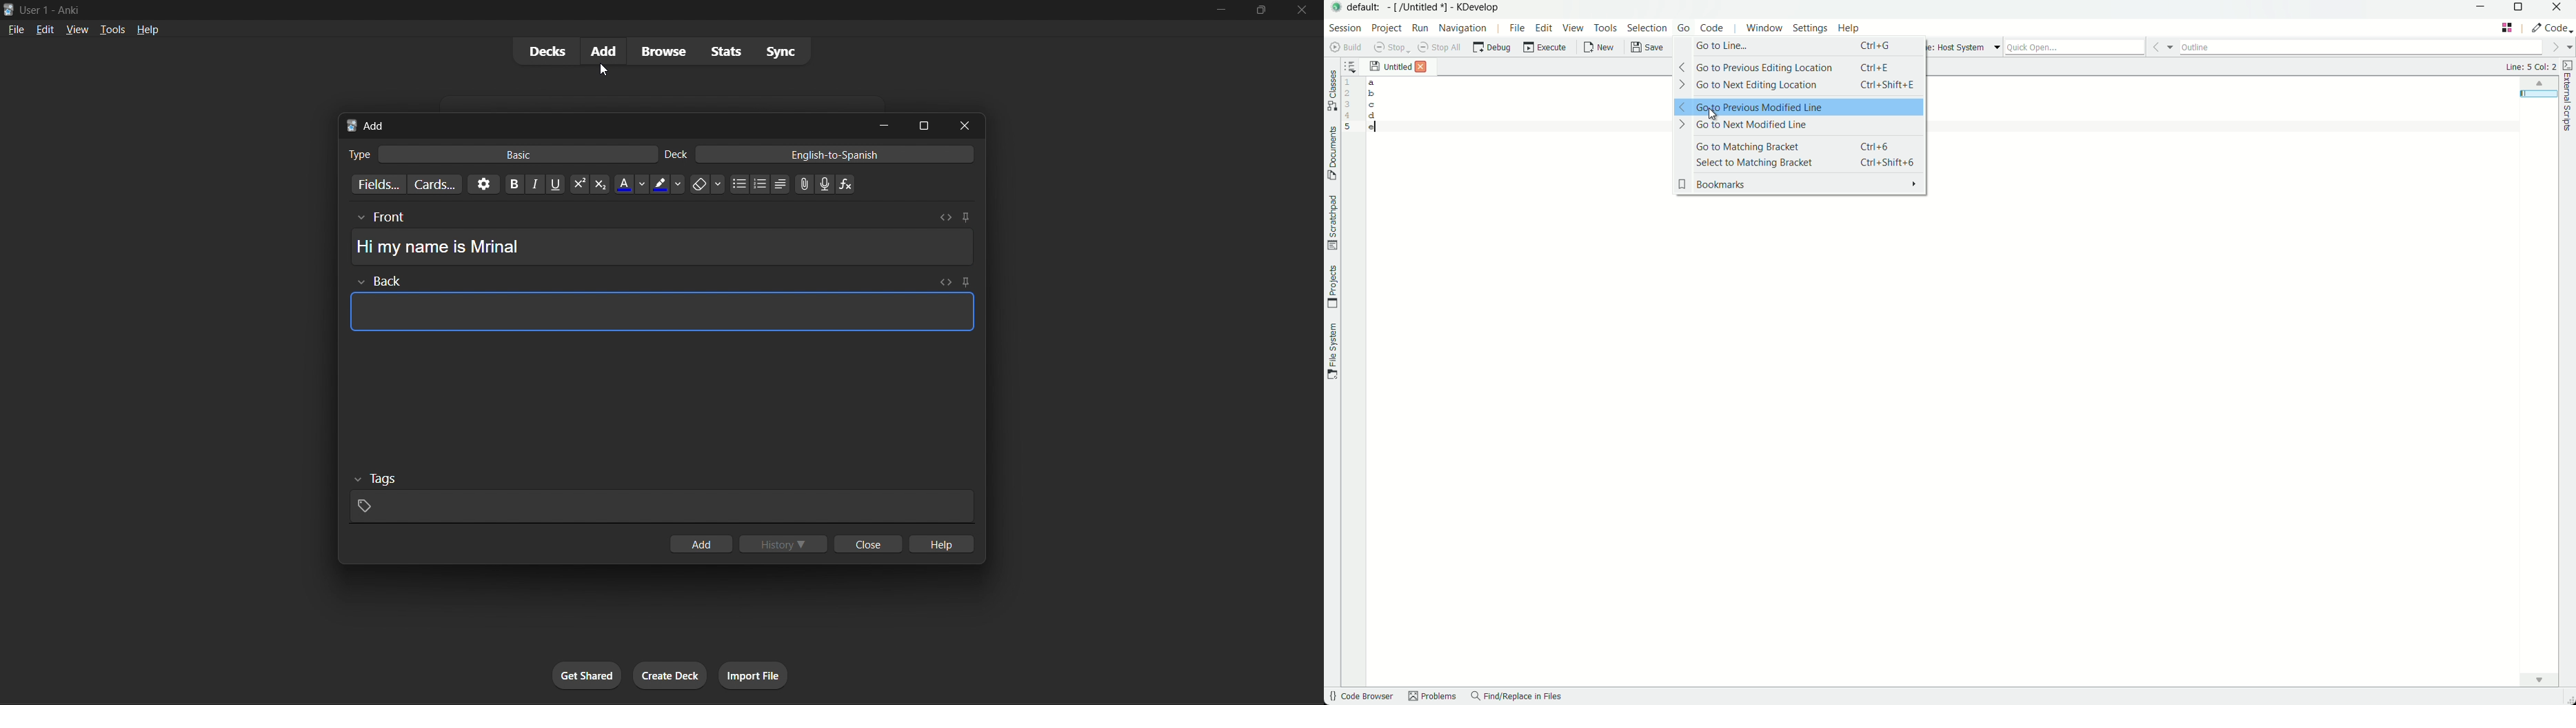  I want to click on cursor, so click(605, 68).